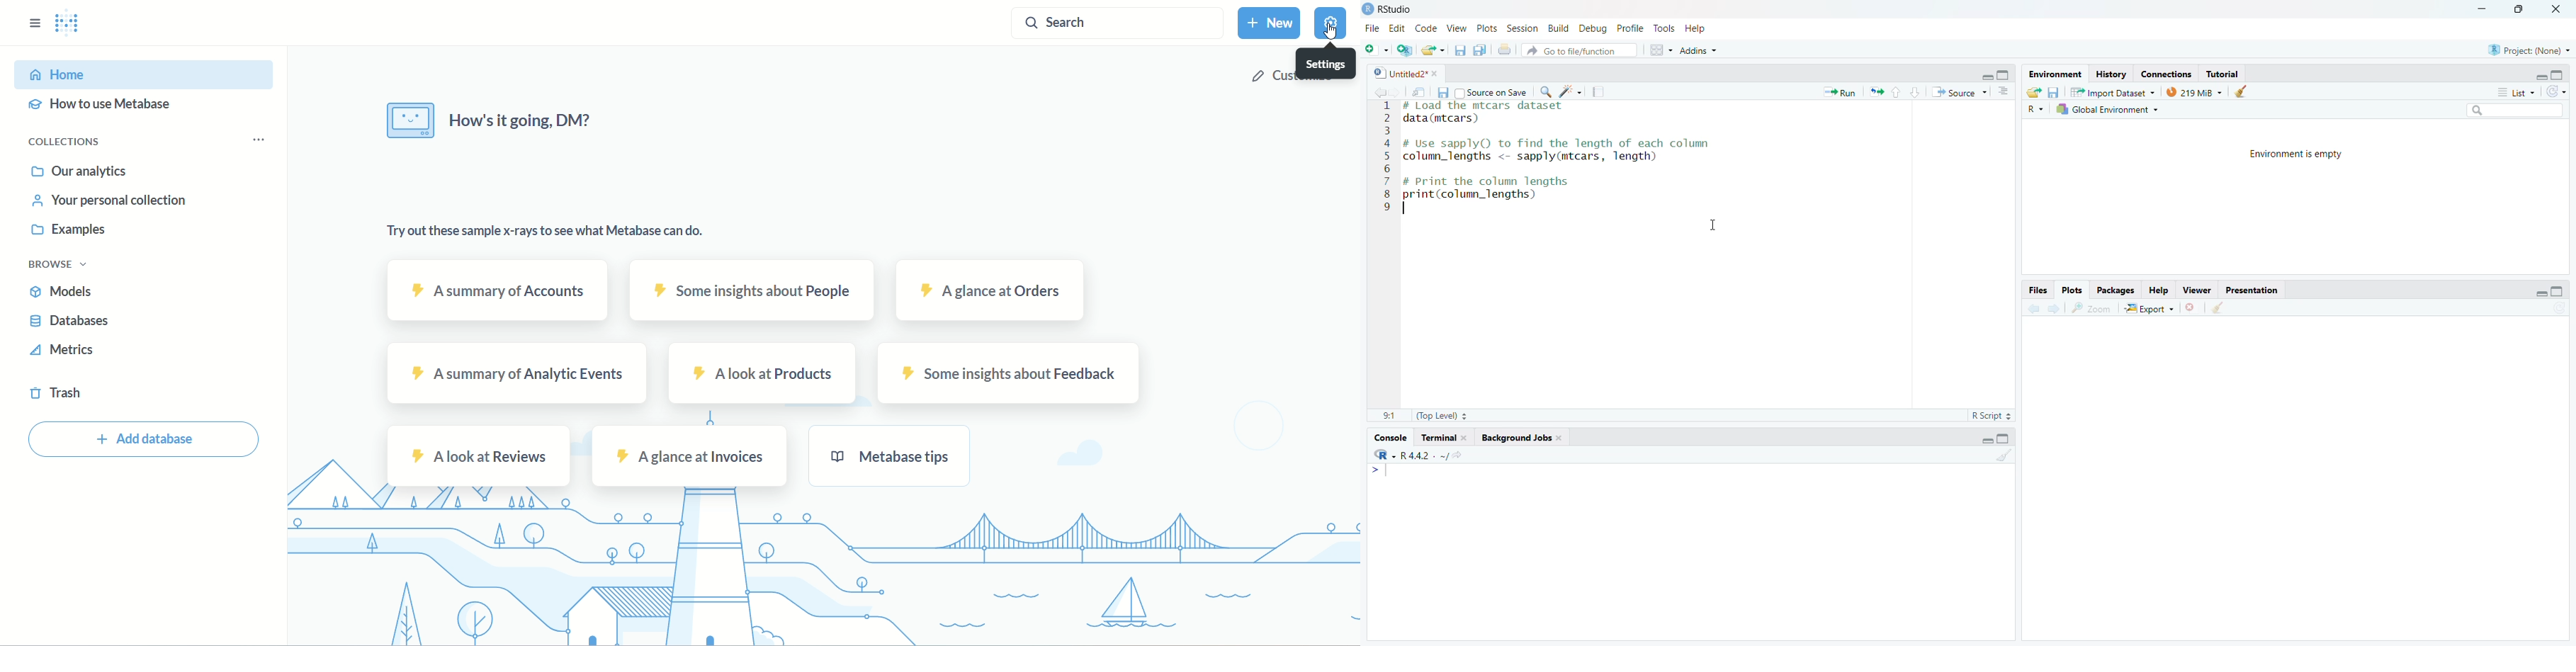 This screenshot has height=672, width=2576. I want to click on collection, so click(63, 144).